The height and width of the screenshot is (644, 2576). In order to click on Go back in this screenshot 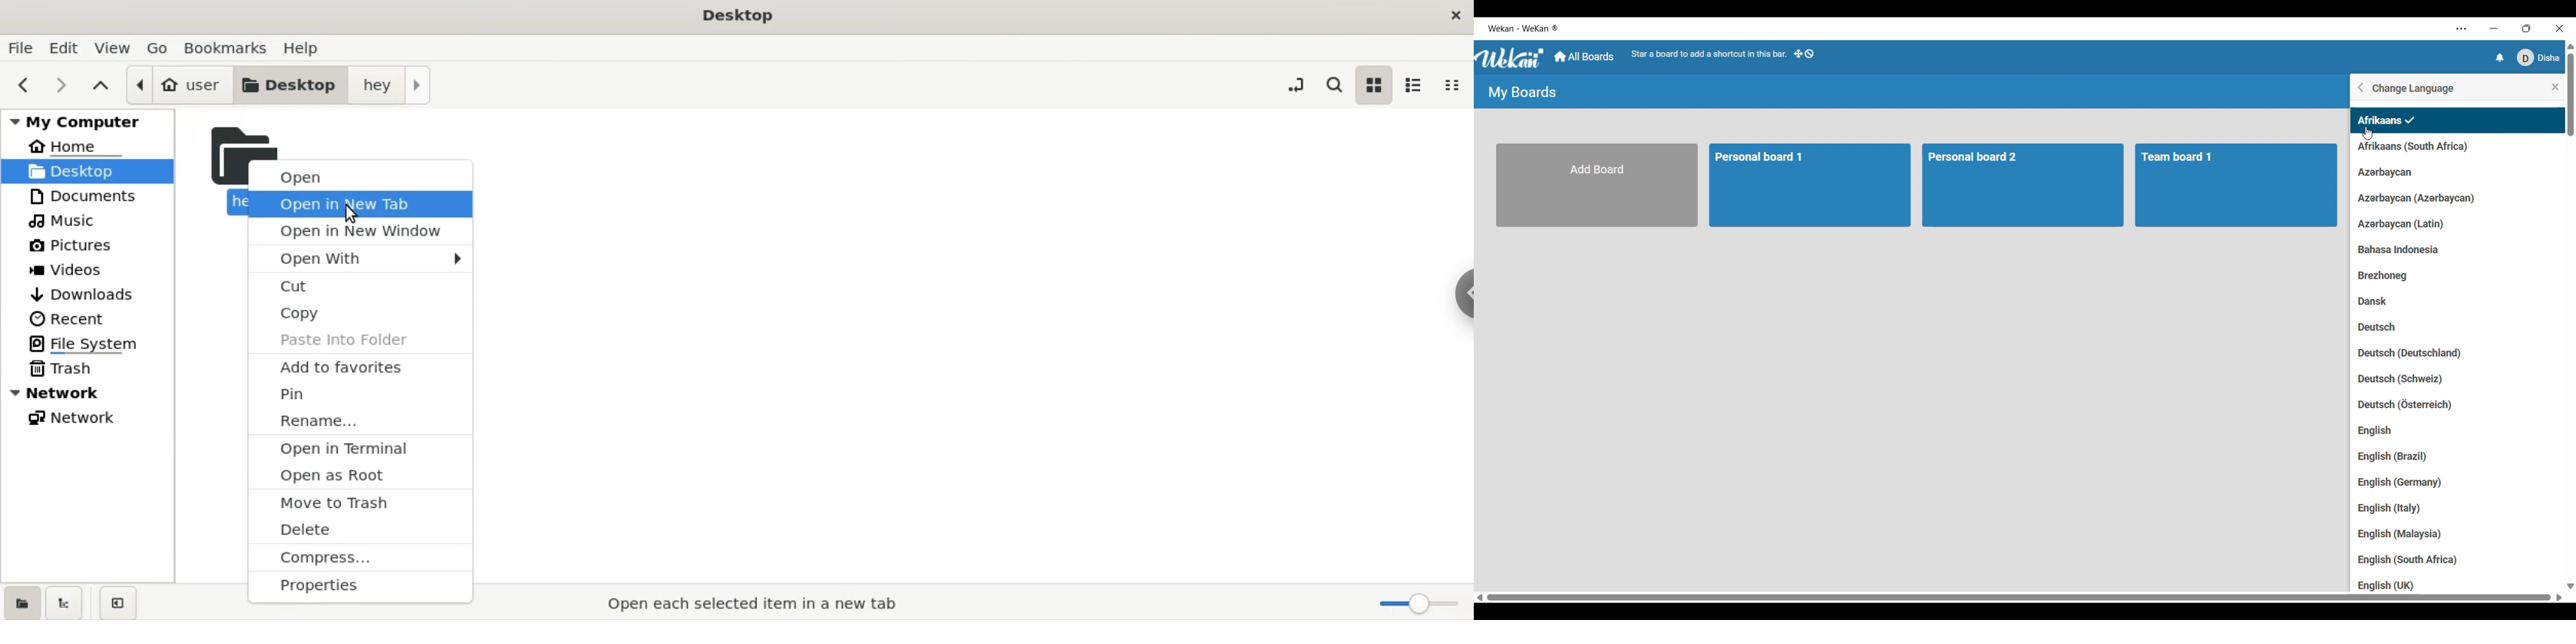, I will do `click(2362, 87)`.